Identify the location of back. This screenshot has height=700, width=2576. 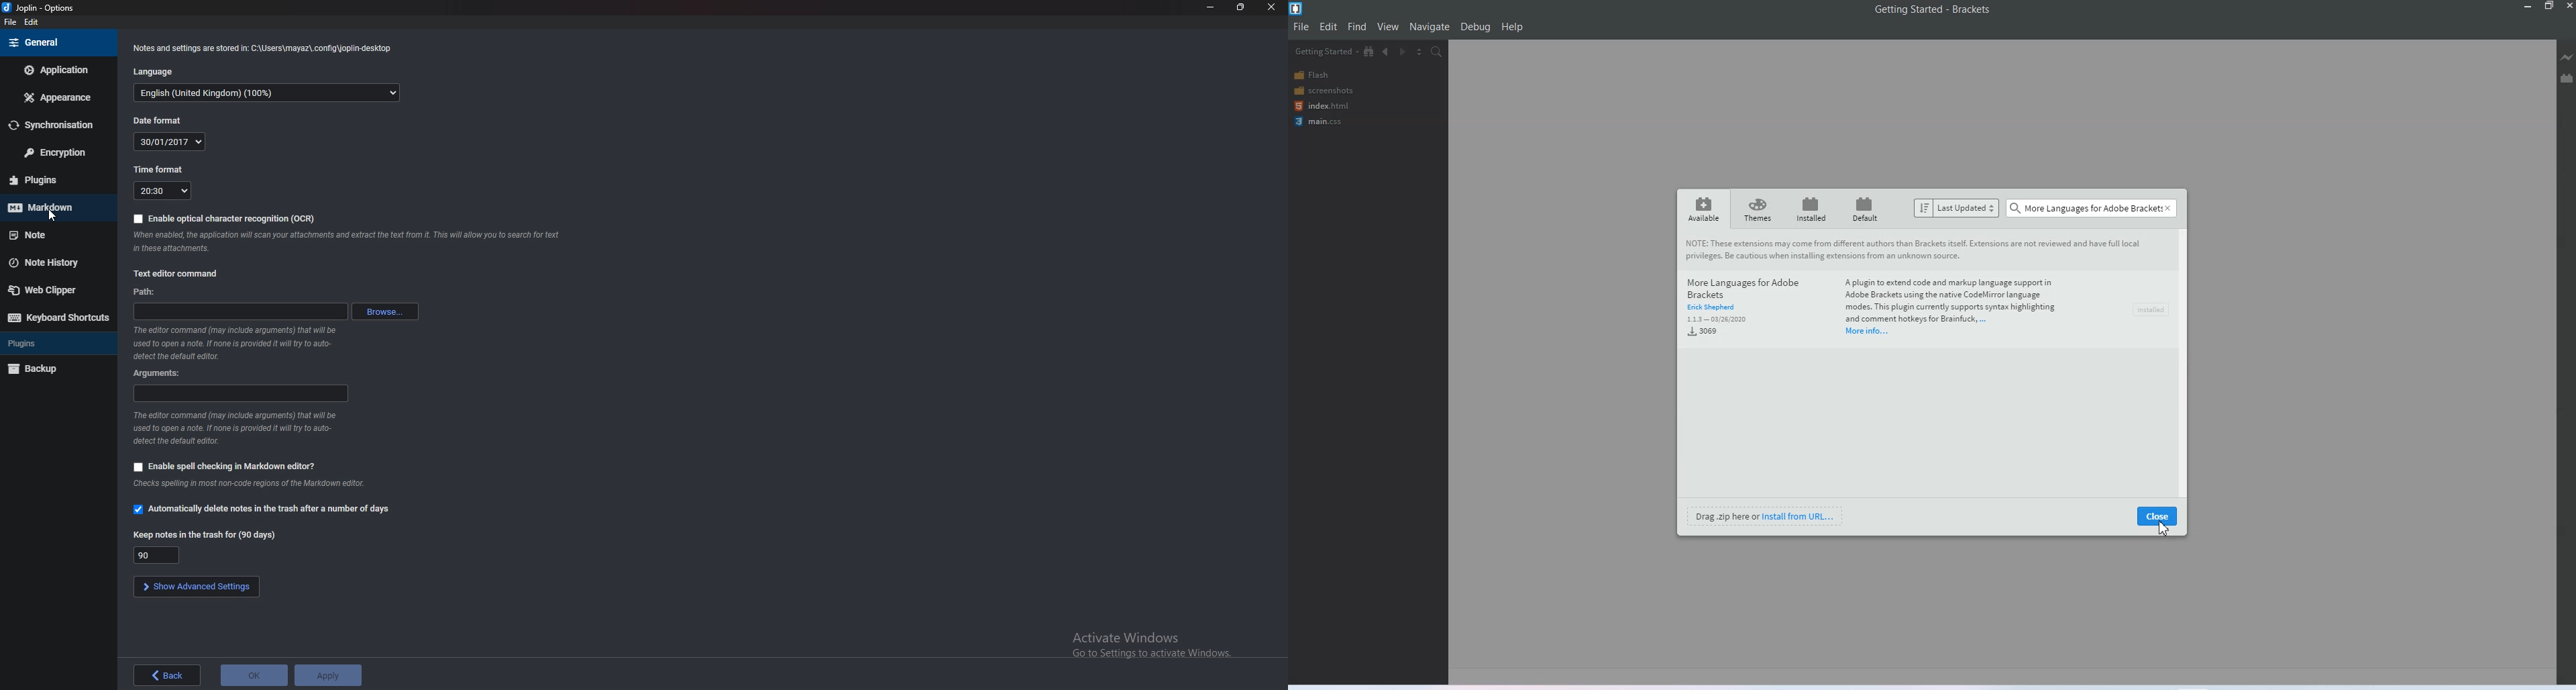
(169, 675).